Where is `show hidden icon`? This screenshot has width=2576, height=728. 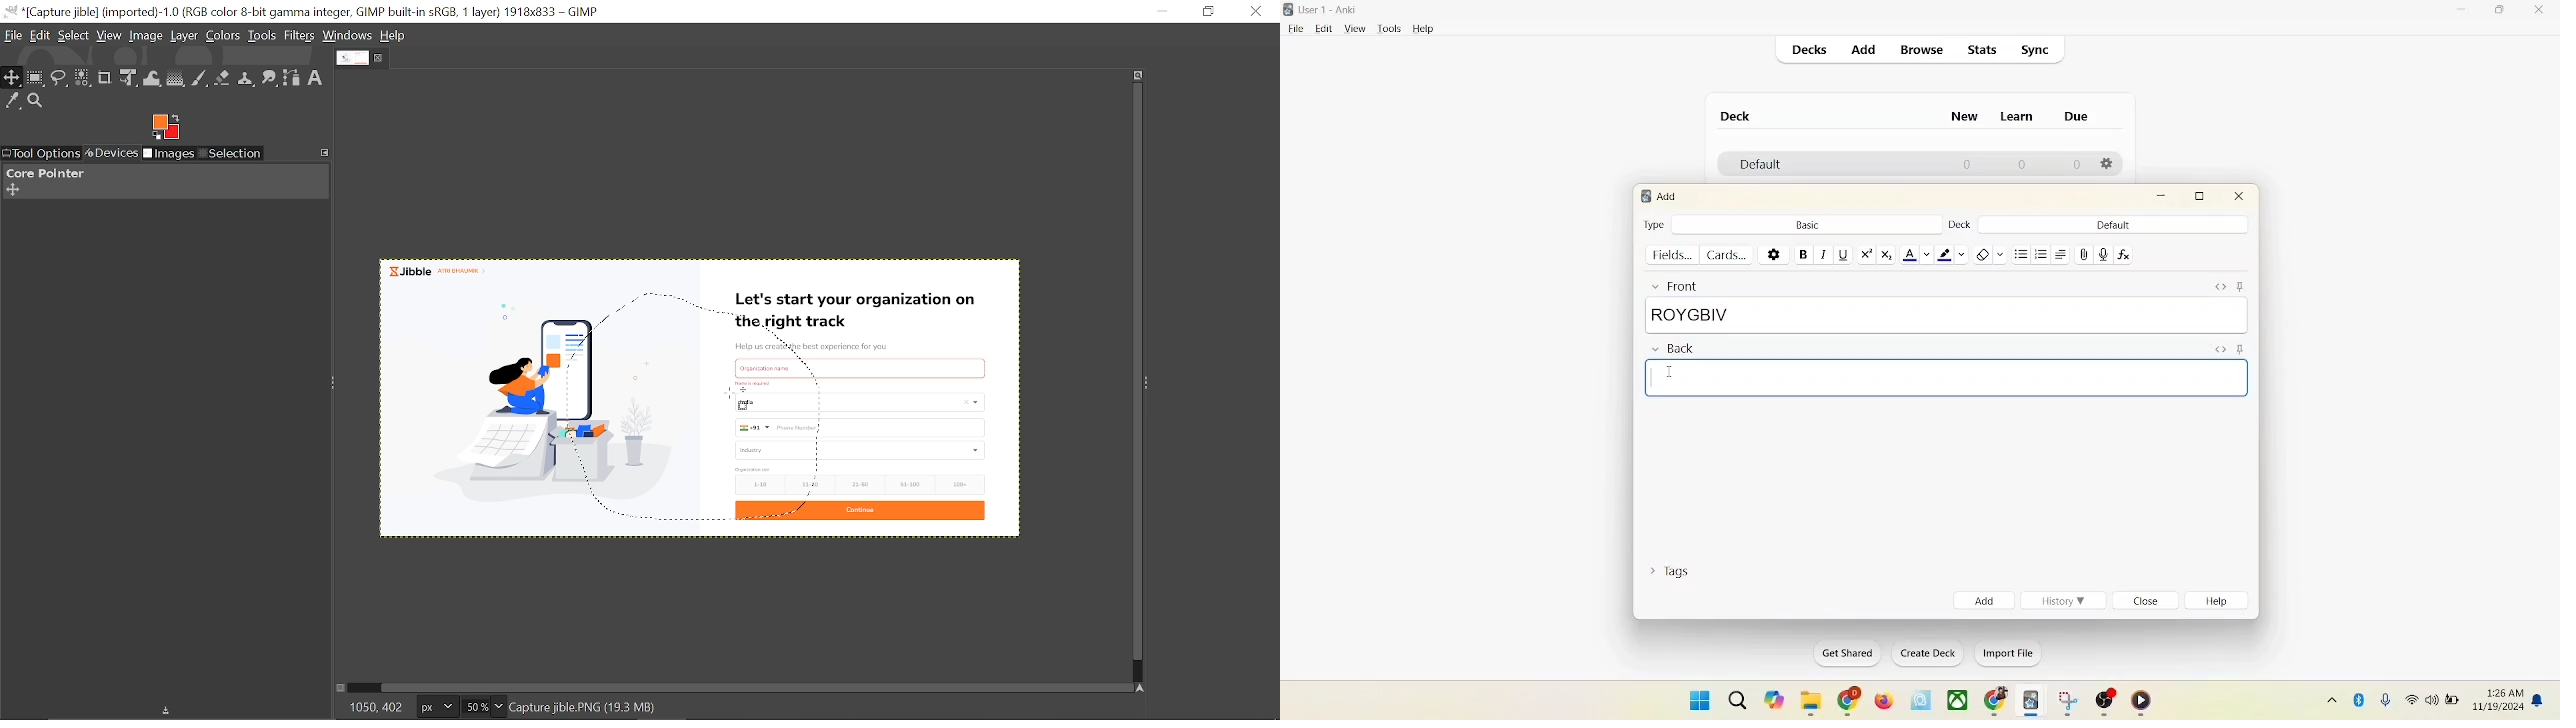
show hidden icon is located at coordinates (2328, 699).